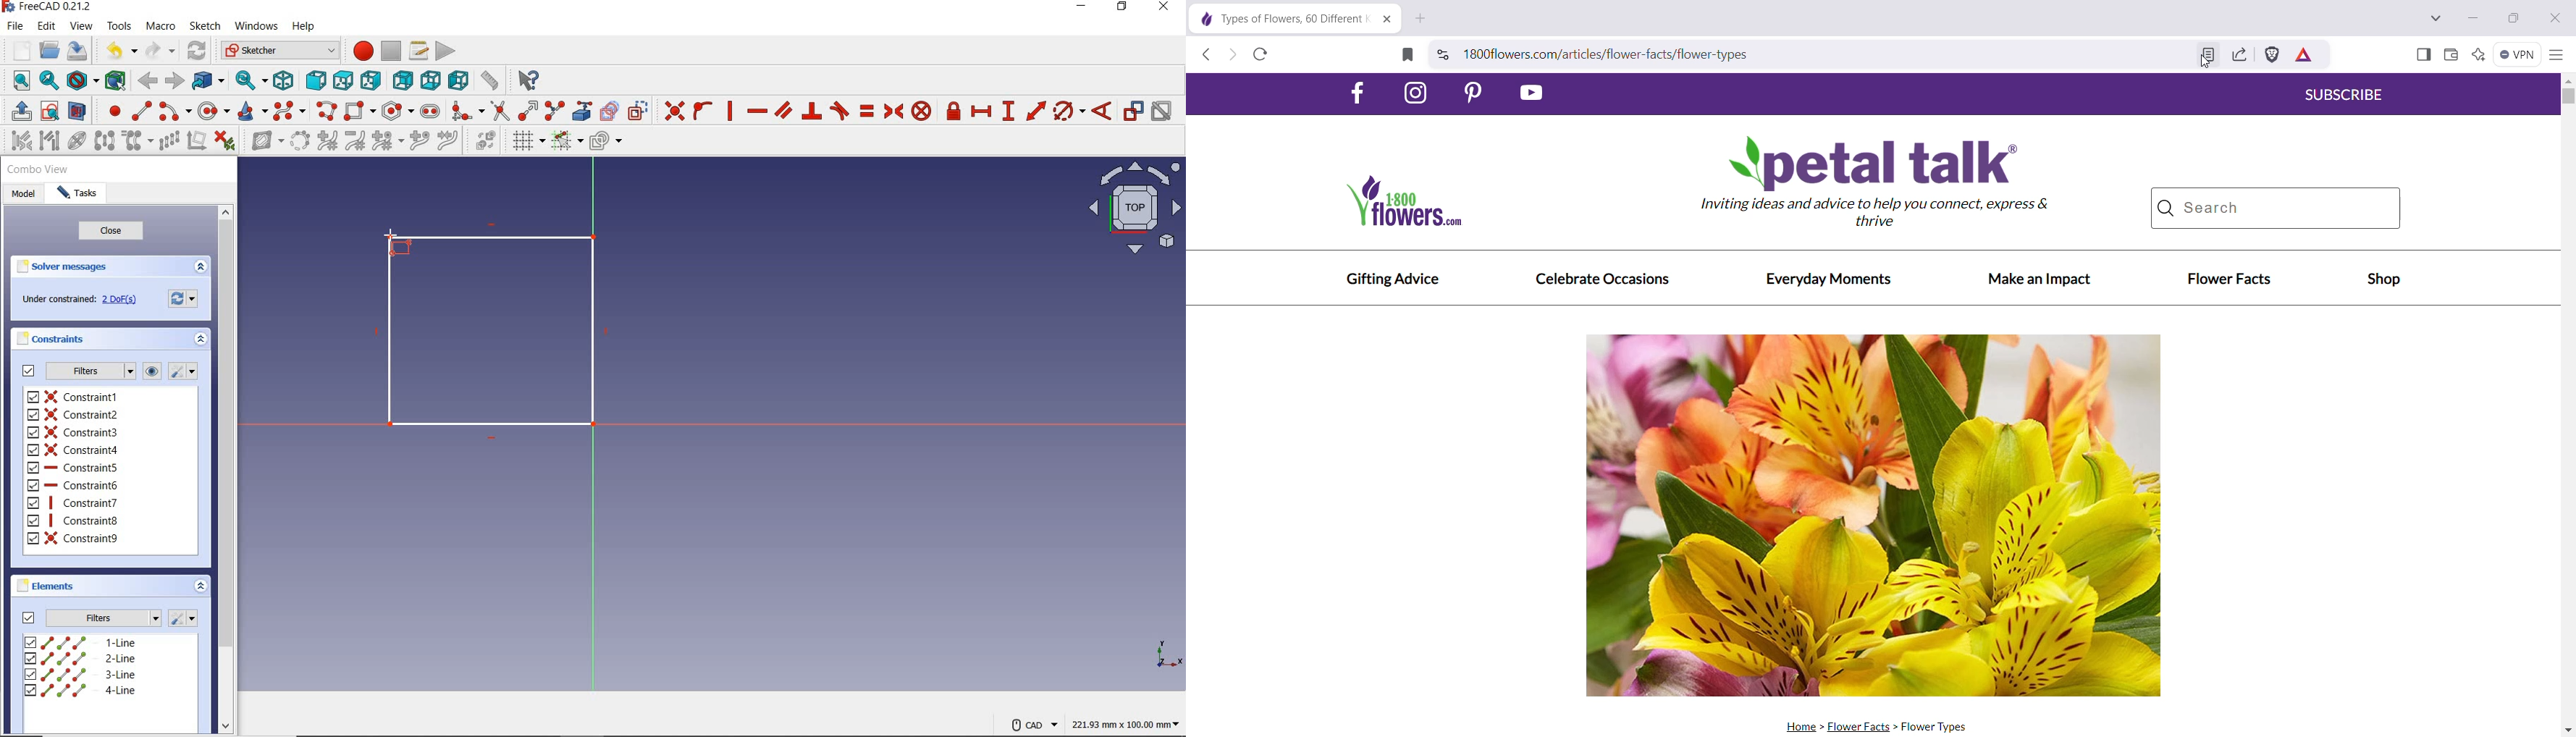  What do you see at coordinates (17, 49) in the screenshot?
I see `new` at bounding box center [17, 49].